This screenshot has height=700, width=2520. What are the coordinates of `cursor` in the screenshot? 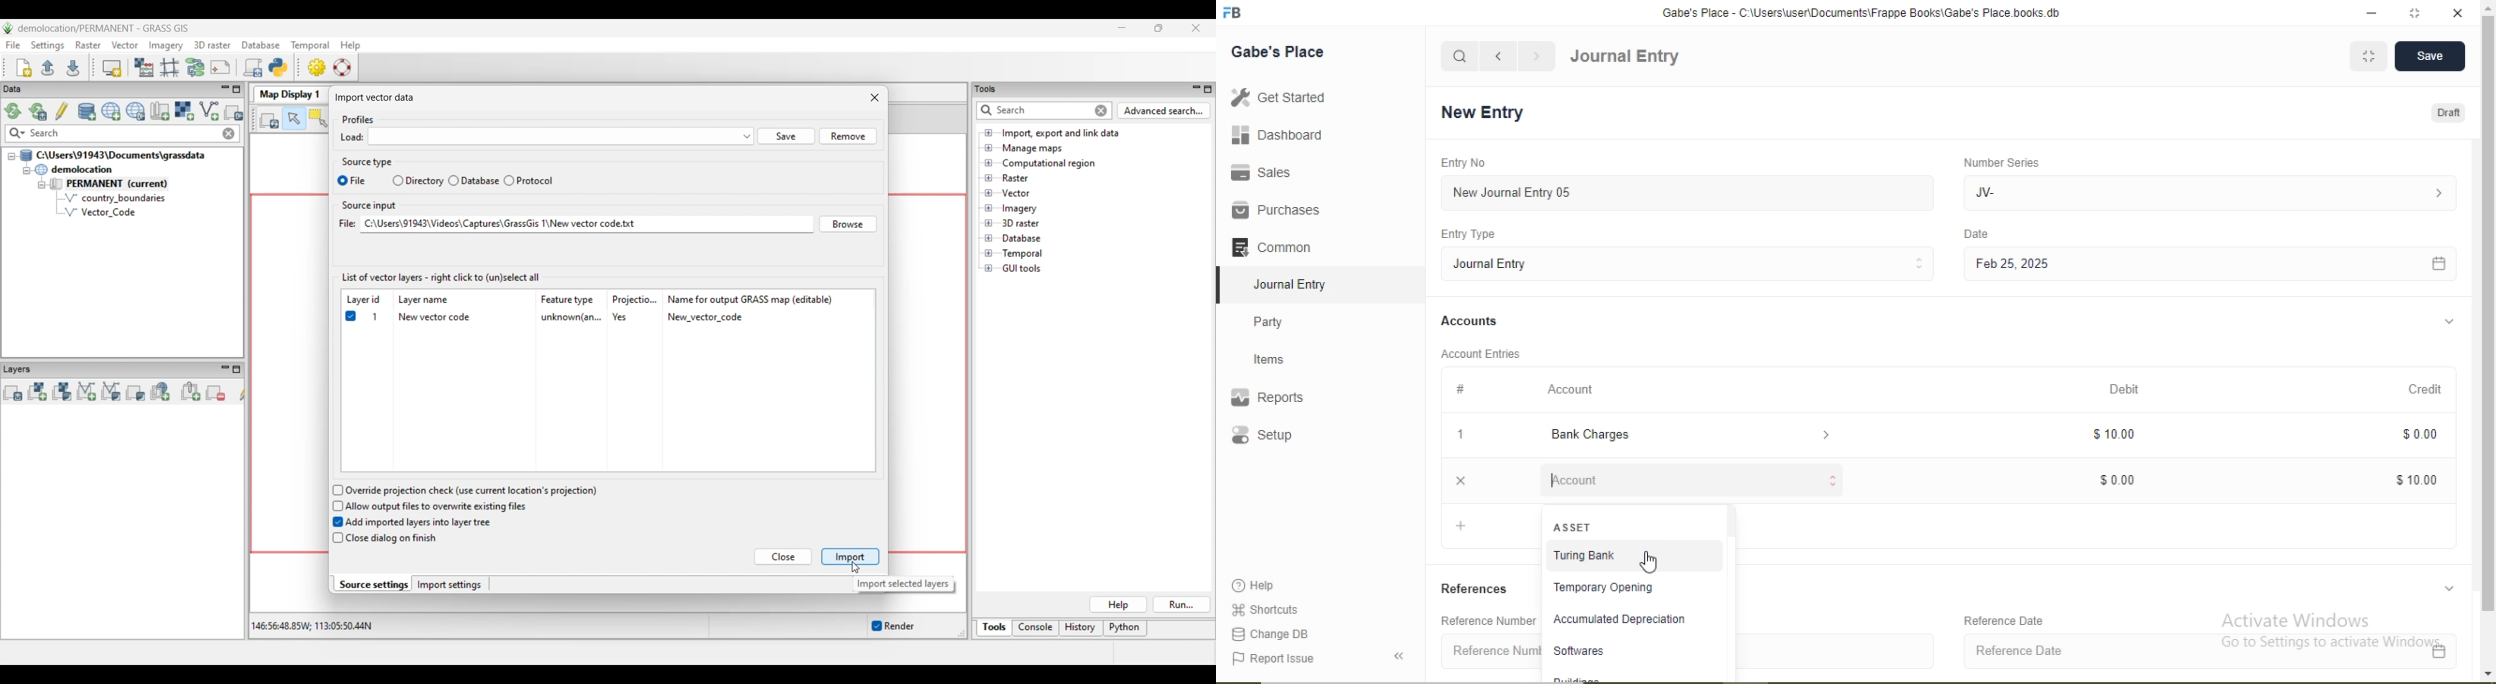 It's located at (1650, 563).